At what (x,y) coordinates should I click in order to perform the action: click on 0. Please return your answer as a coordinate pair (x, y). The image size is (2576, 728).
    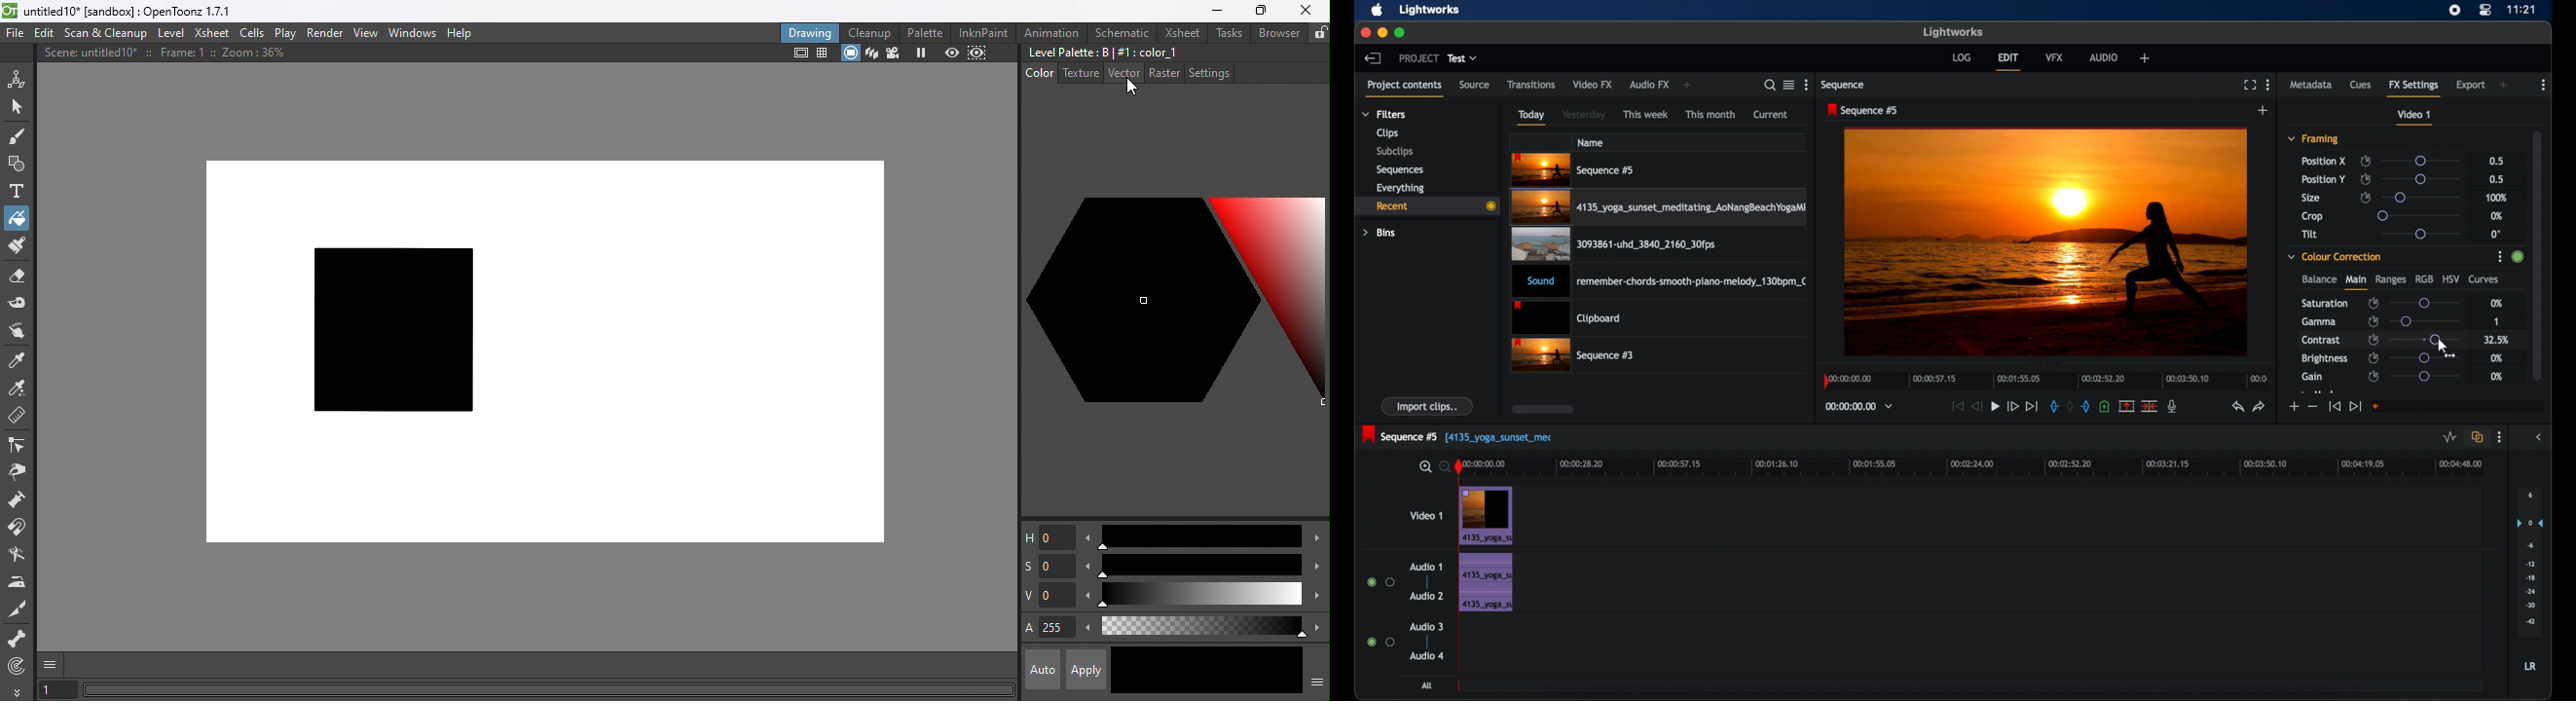
    Looking at the image, I should click on (2496, 234).